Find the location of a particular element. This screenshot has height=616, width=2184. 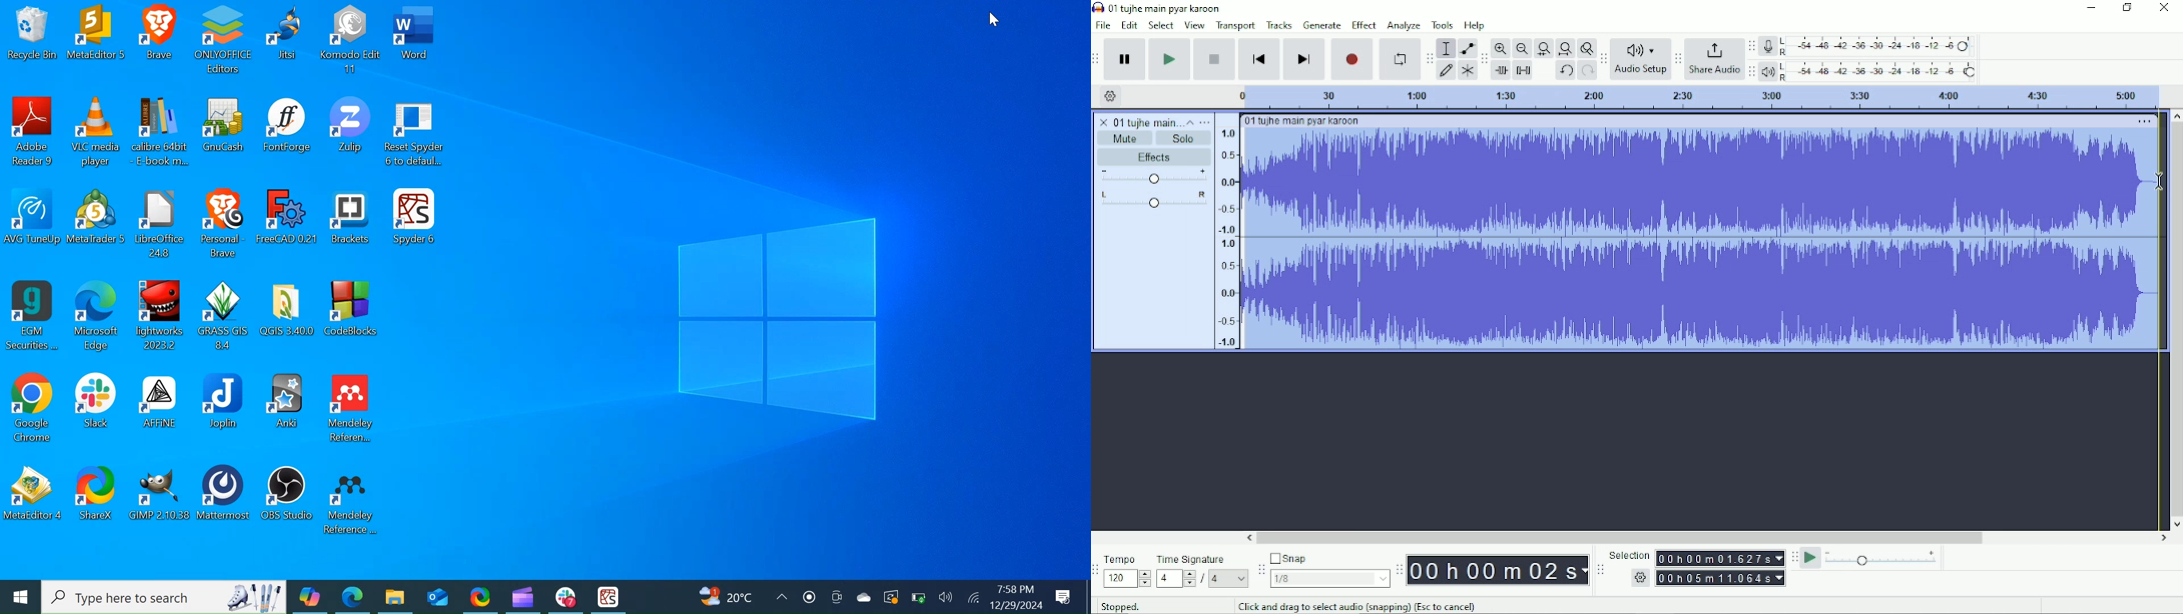

Playback meter is located at coordinates (1869, 71).